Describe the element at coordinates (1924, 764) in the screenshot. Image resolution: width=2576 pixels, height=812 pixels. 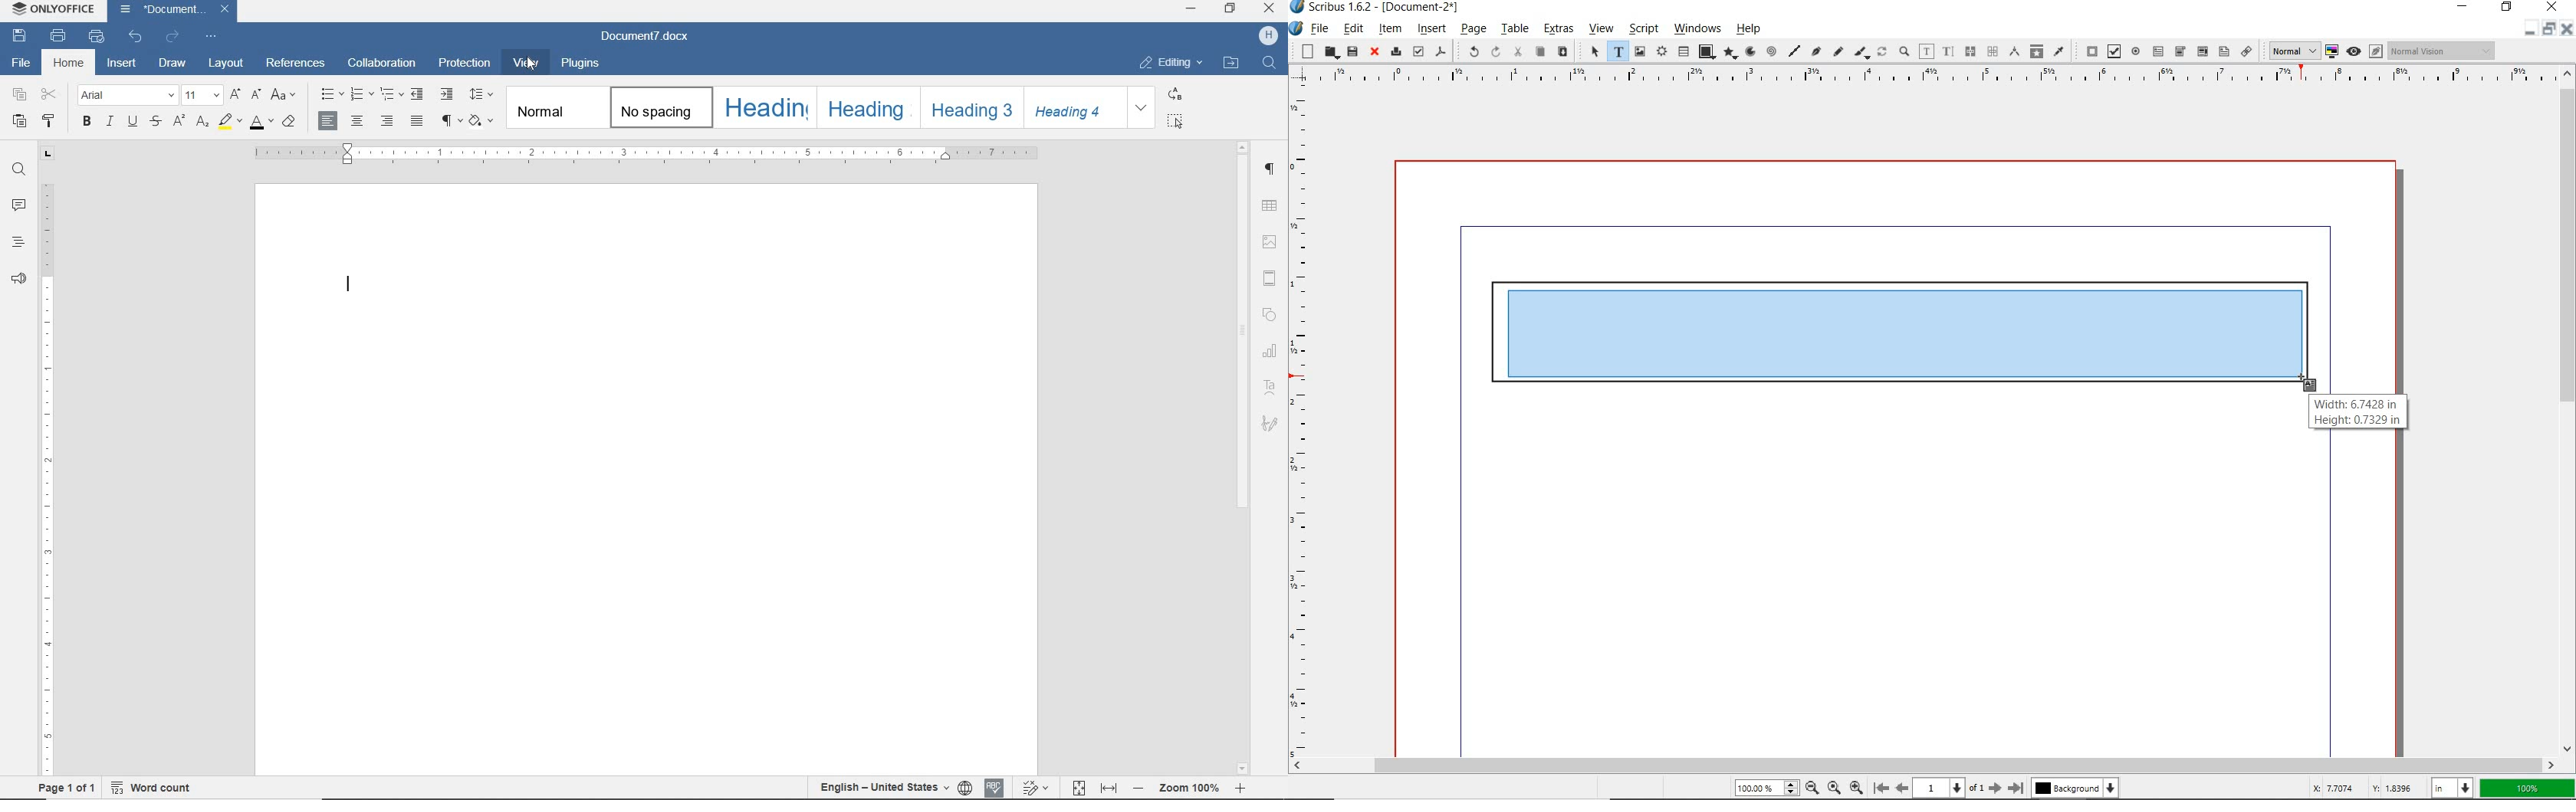
I see `scrollbar` at that location.